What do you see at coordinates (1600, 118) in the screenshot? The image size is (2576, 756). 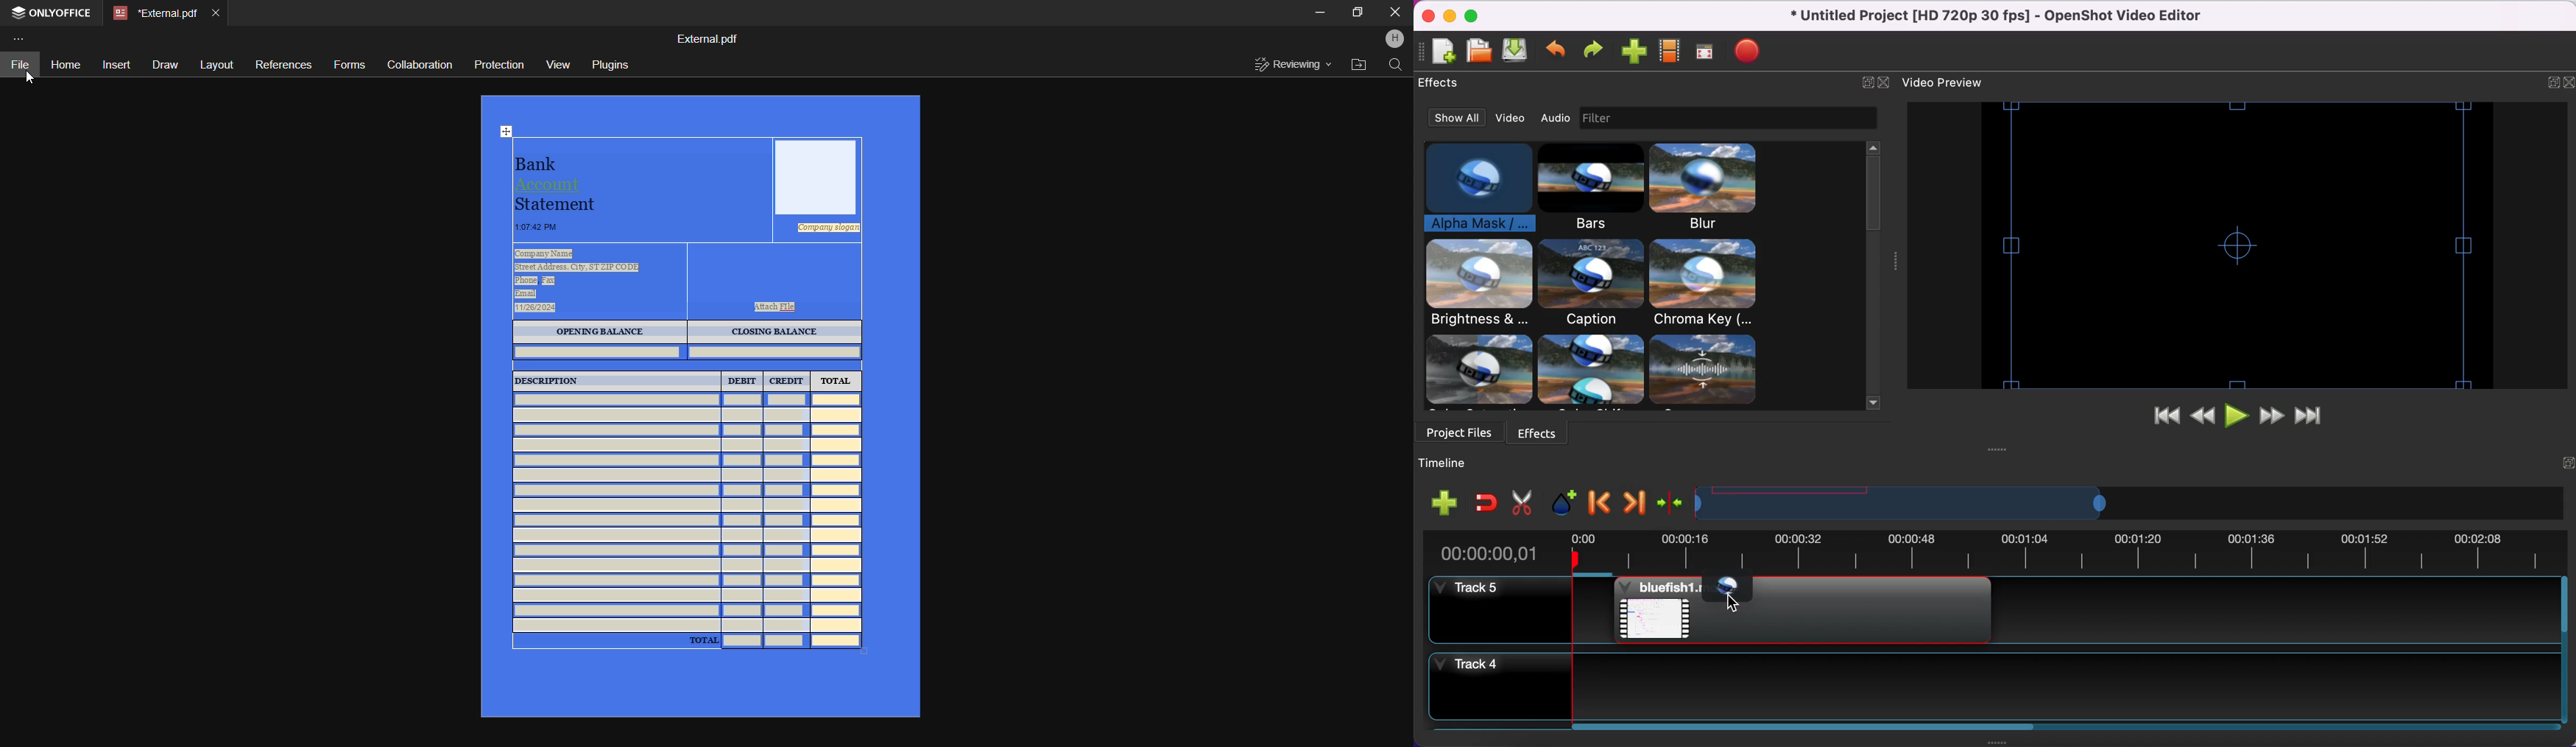 I see `image` at bounding box center [1600, 118].